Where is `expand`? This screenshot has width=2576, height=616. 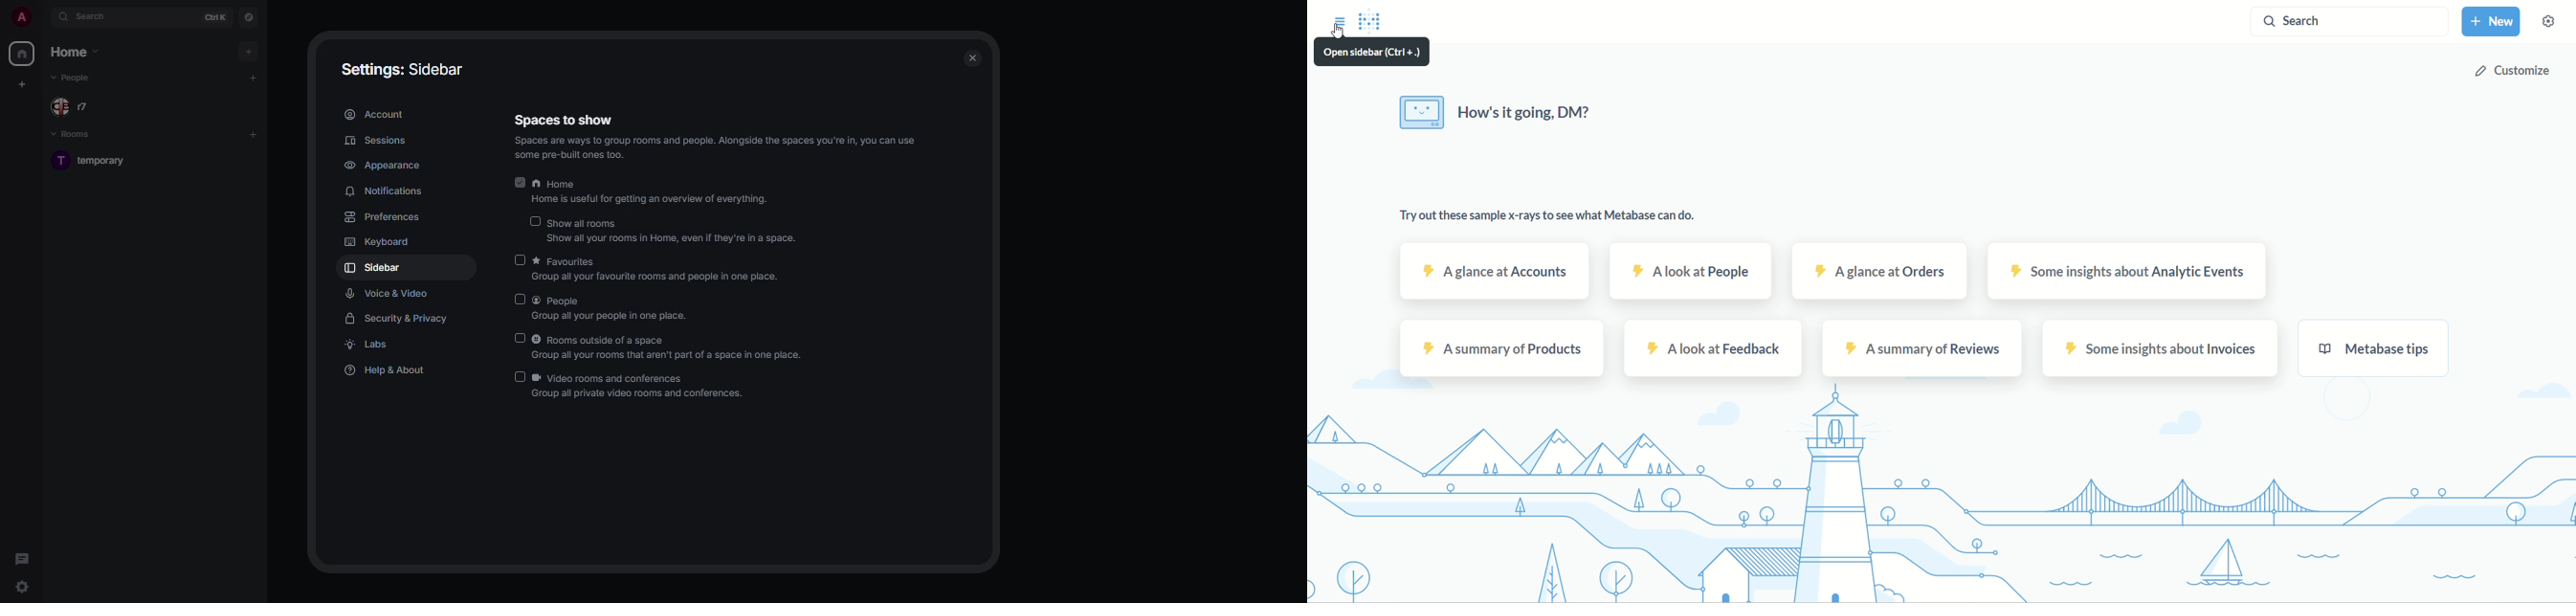 expand is located at coordinates (43, 16).